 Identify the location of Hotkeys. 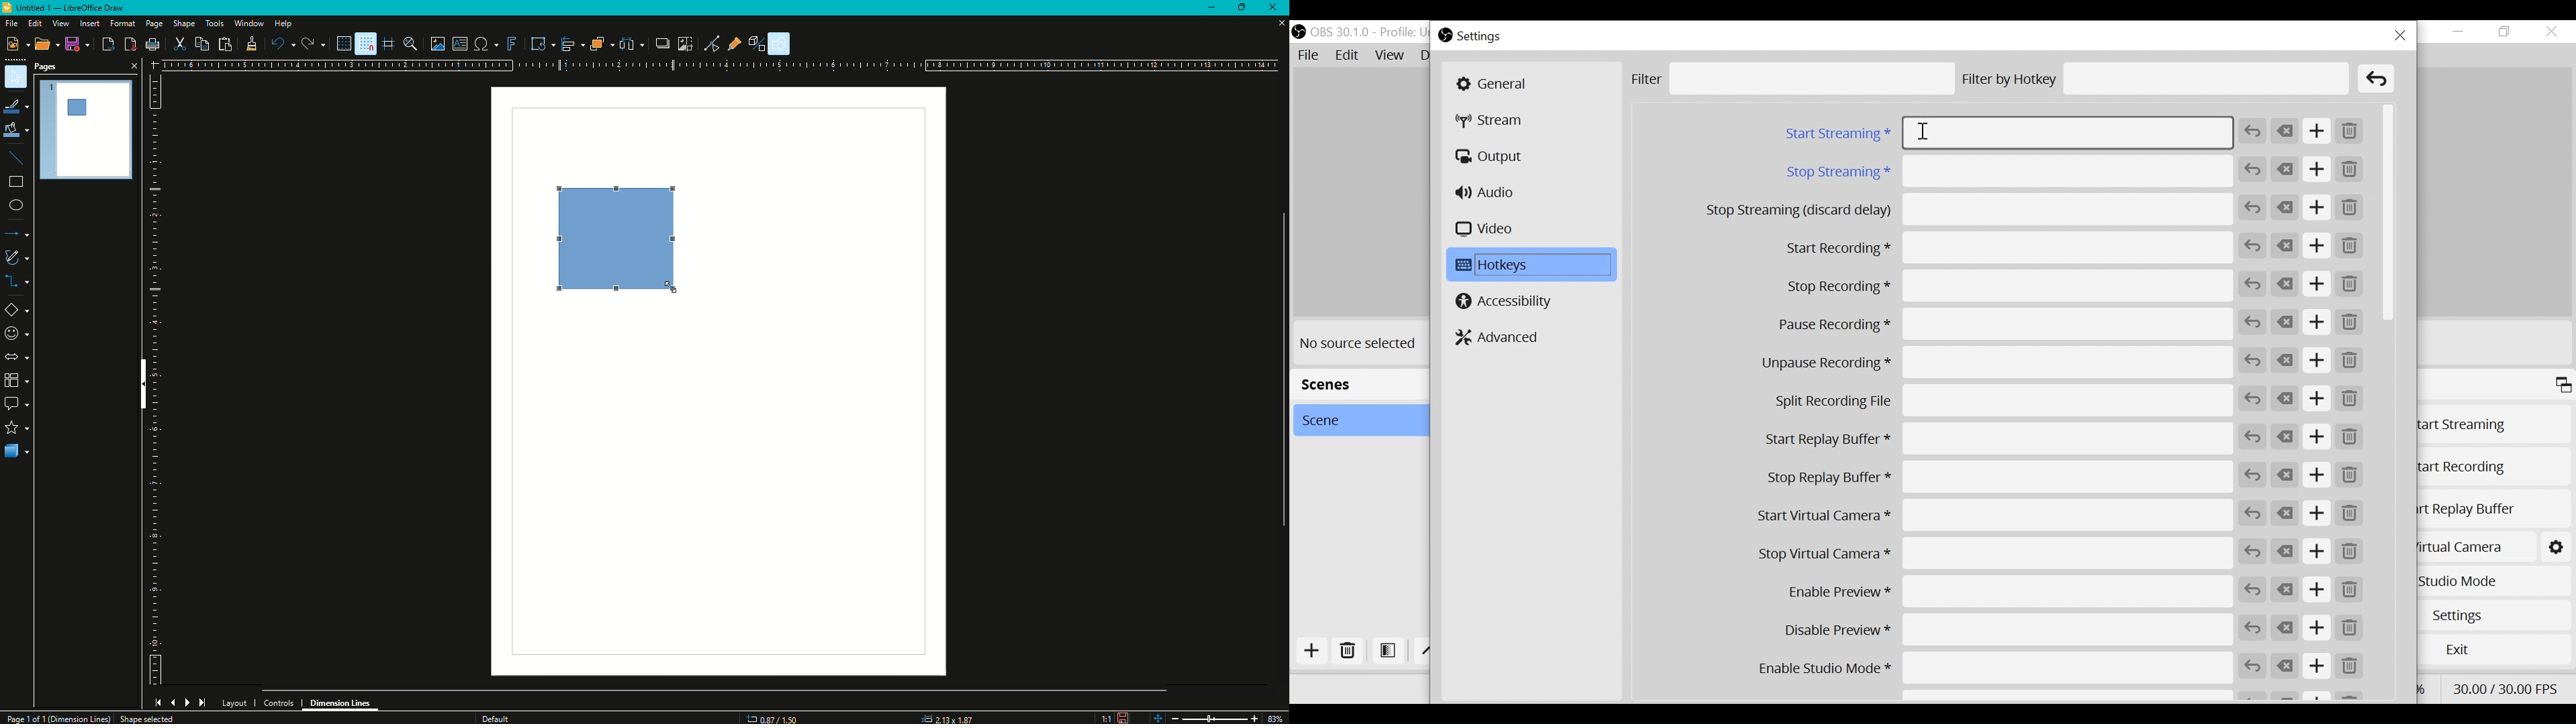
(1532, 264).